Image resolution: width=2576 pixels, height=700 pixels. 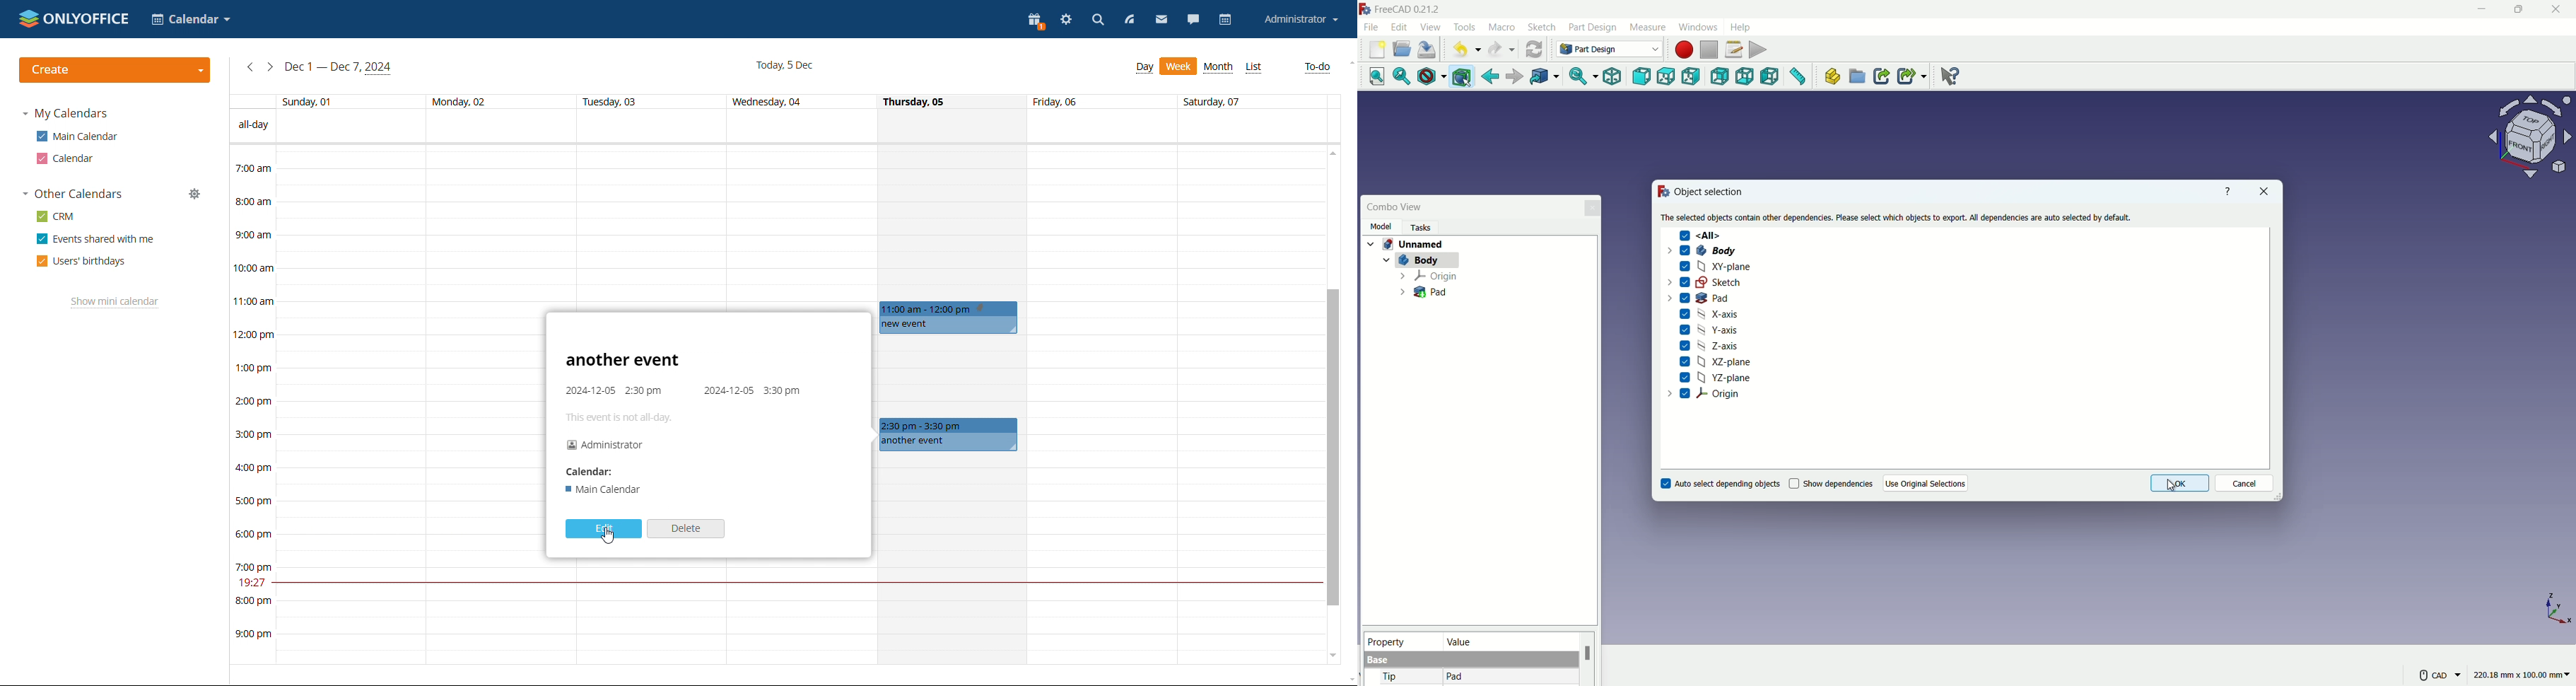 I want to click on macros, so click(x=1733, y=49).